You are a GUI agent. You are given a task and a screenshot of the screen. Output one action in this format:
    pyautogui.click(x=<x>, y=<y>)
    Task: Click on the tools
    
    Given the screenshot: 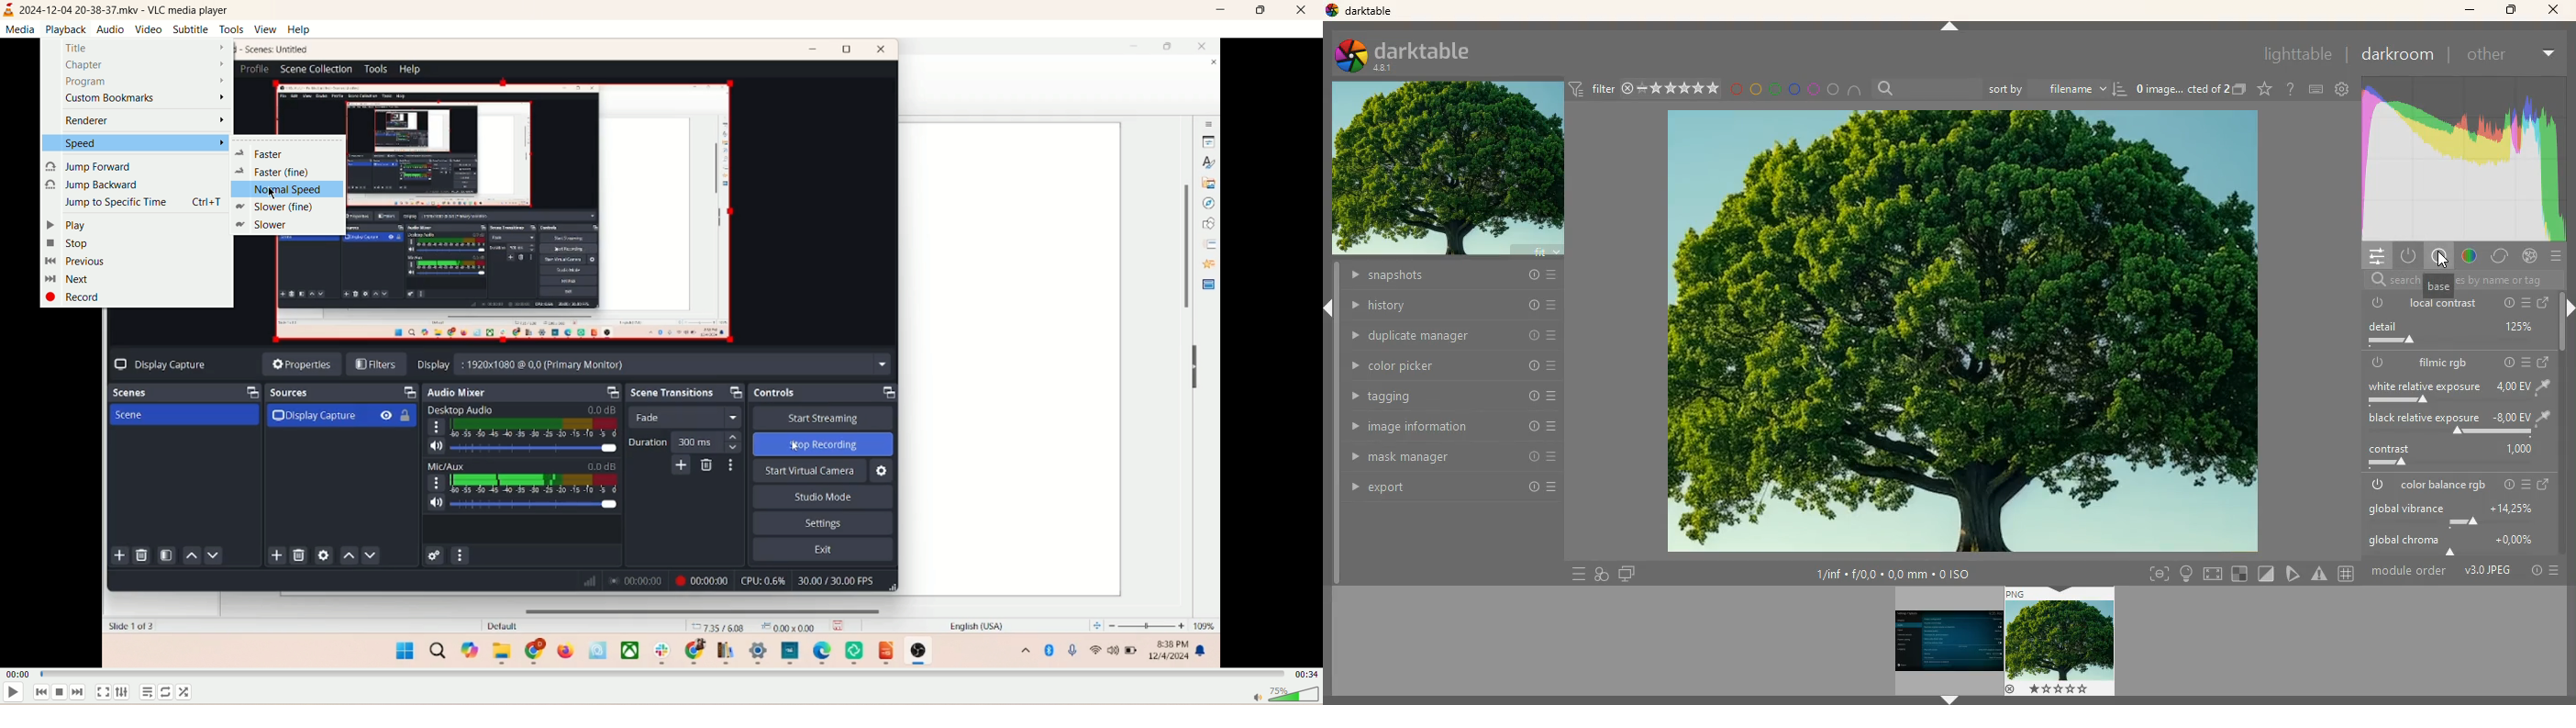 What is the action you would take?
    pyautogui.click(x=232, y=30)
    